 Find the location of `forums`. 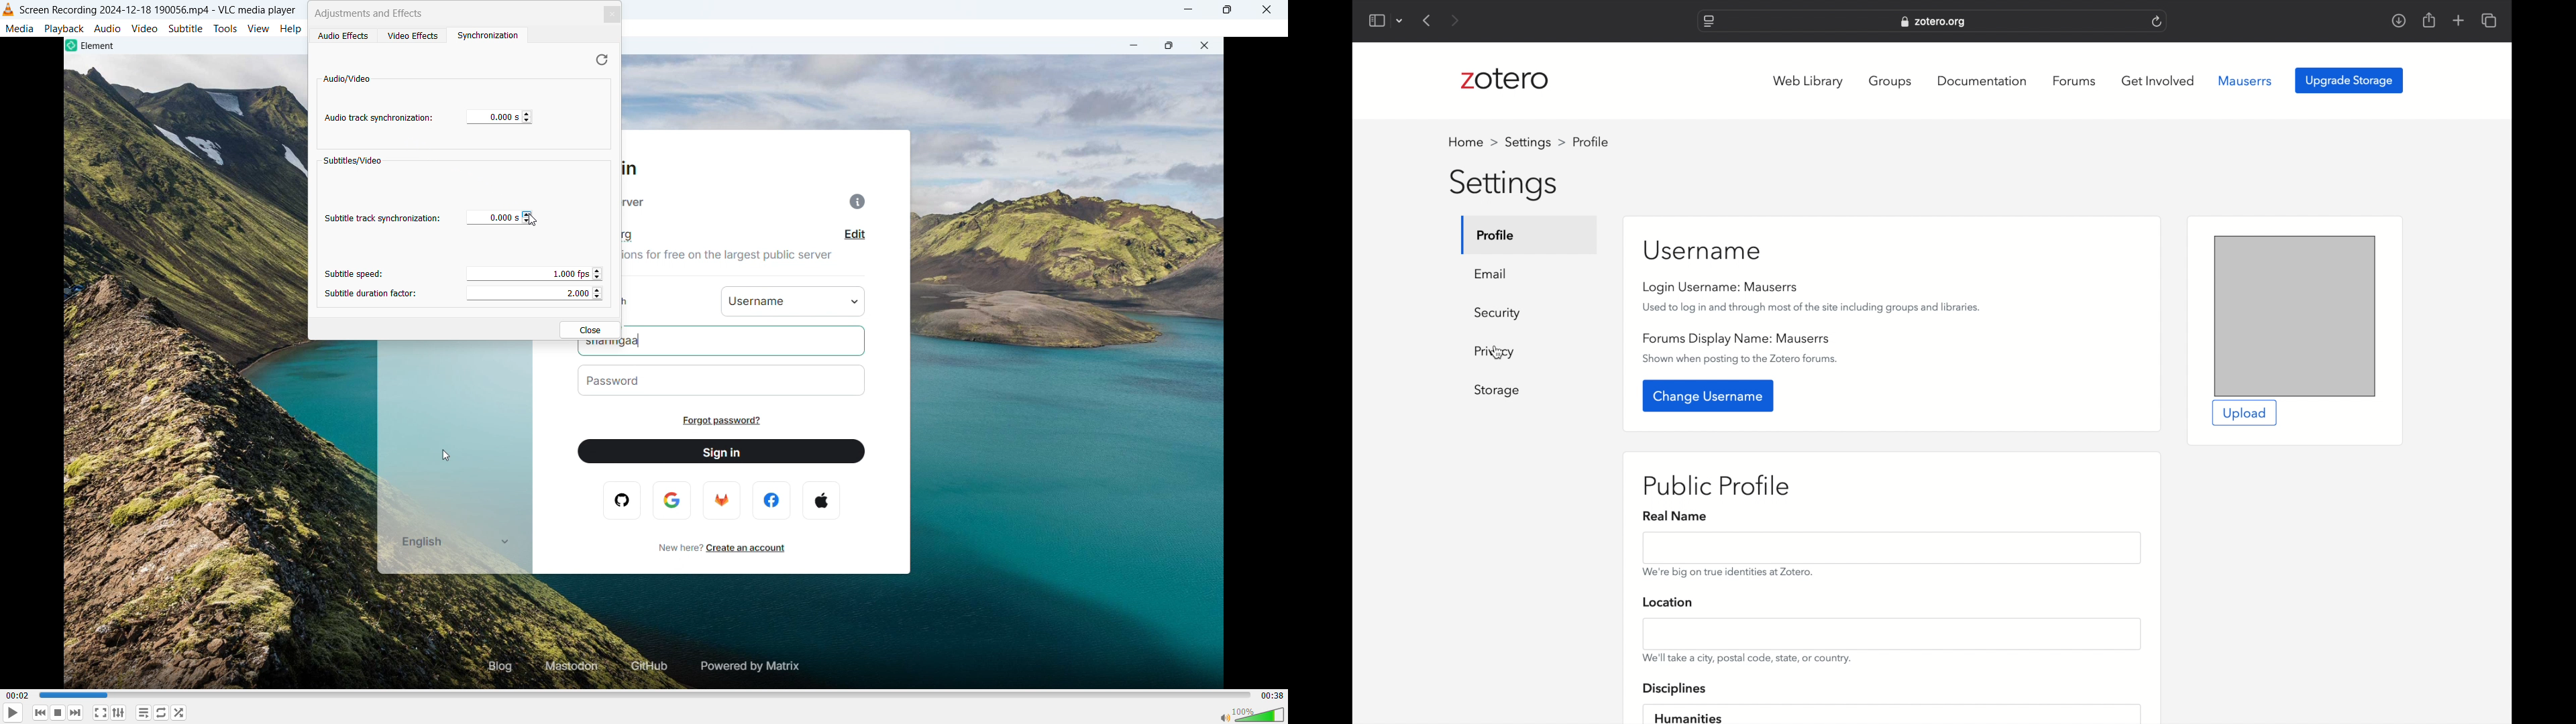

forums is located at coordinates (2074, 81).